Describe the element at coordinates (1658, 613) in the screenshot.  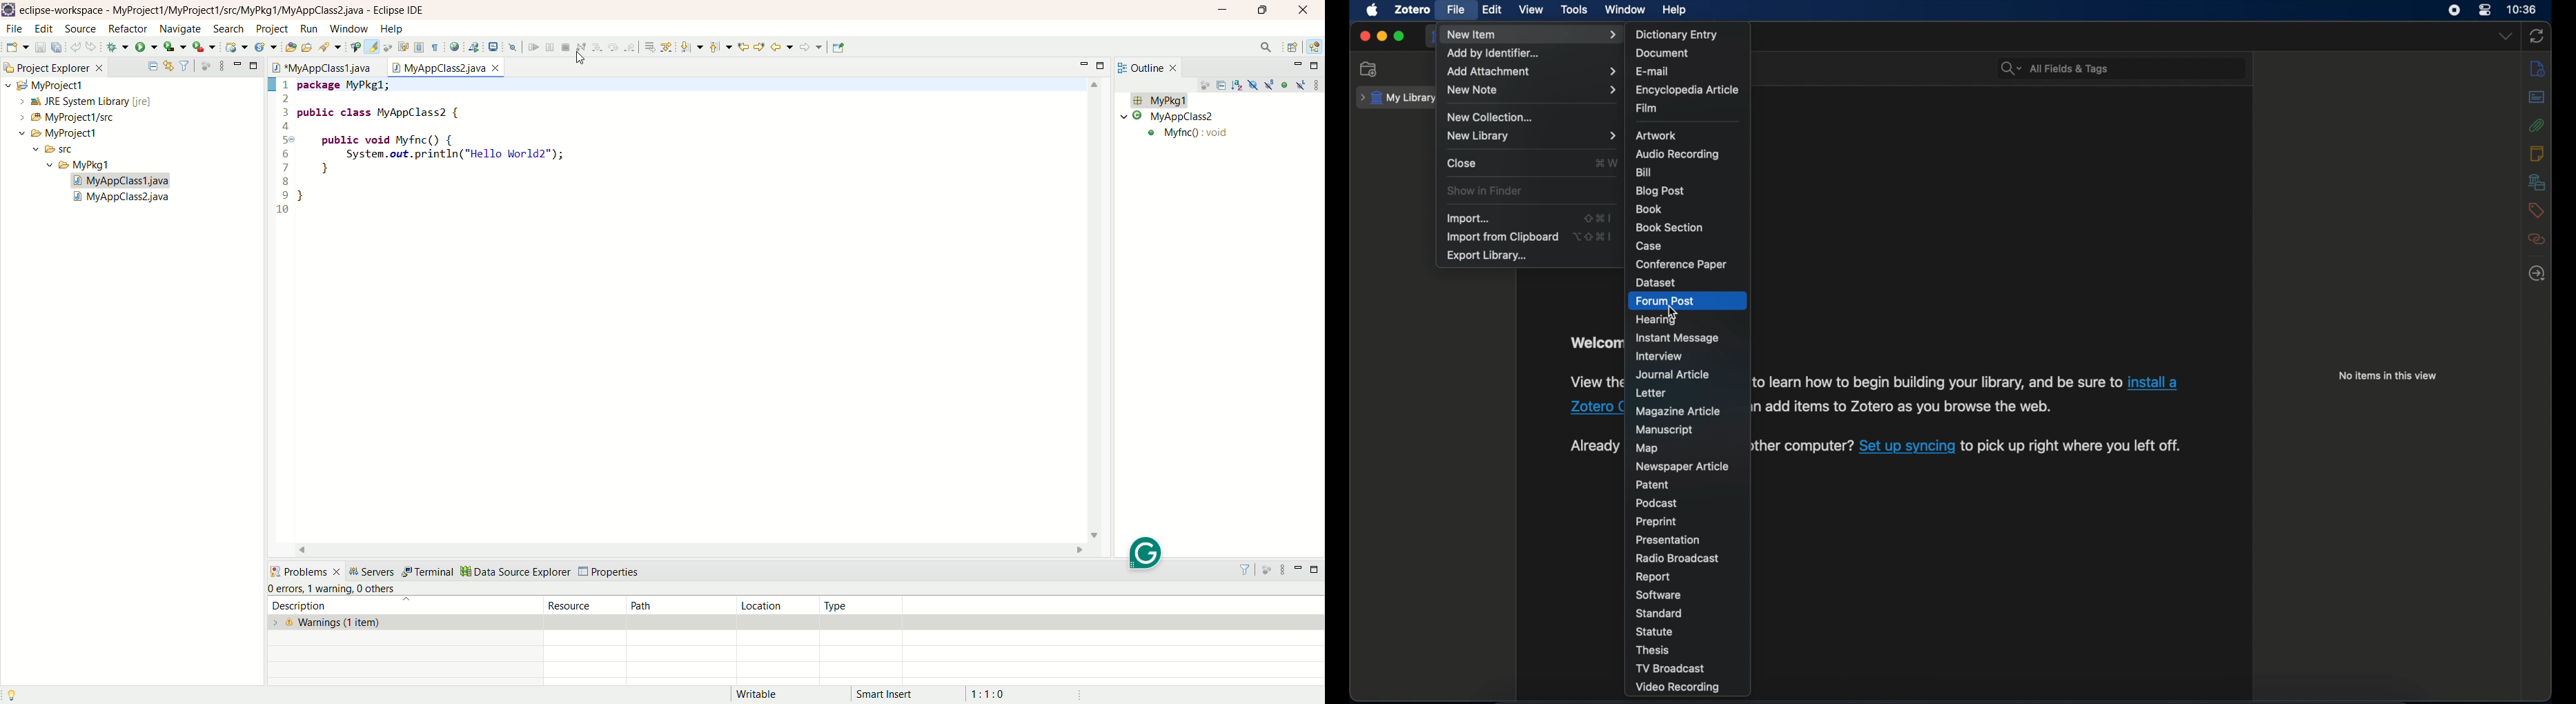
I see `standard` at that location.